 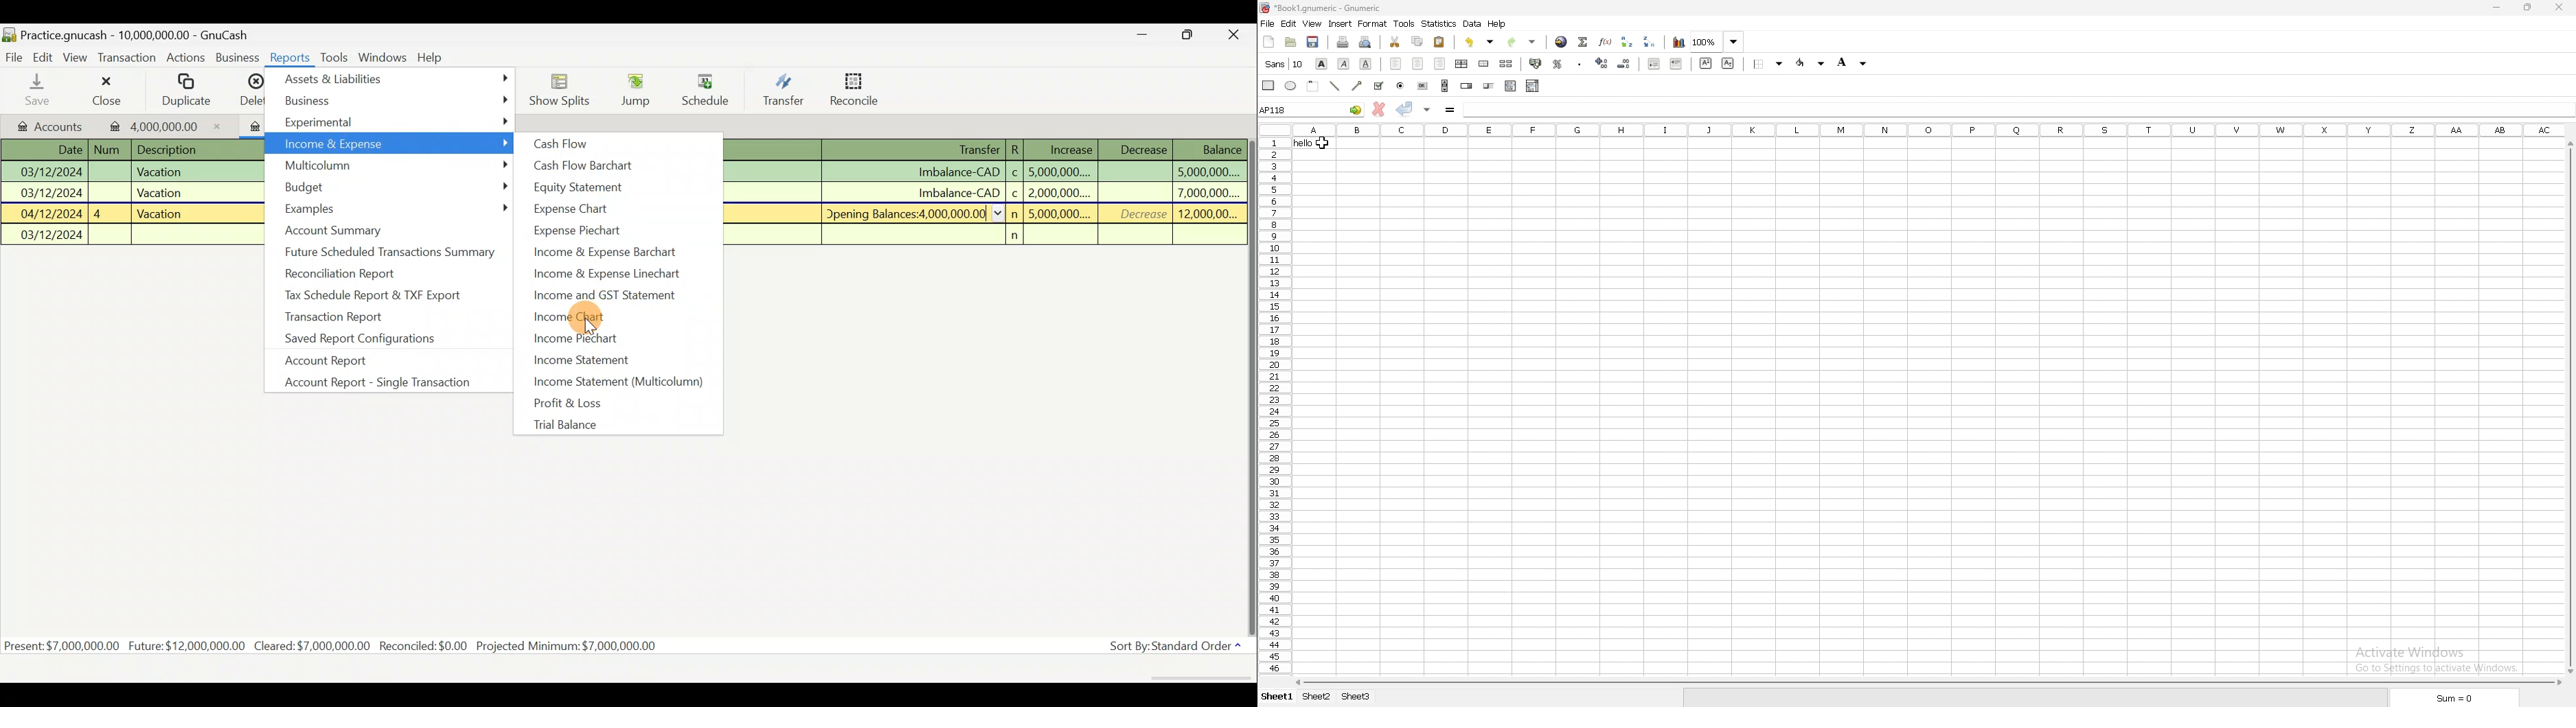 What do you see at coordinates (1365, 43) in the screenshot?
I see `print preview` at bounding box center [1365, 43].